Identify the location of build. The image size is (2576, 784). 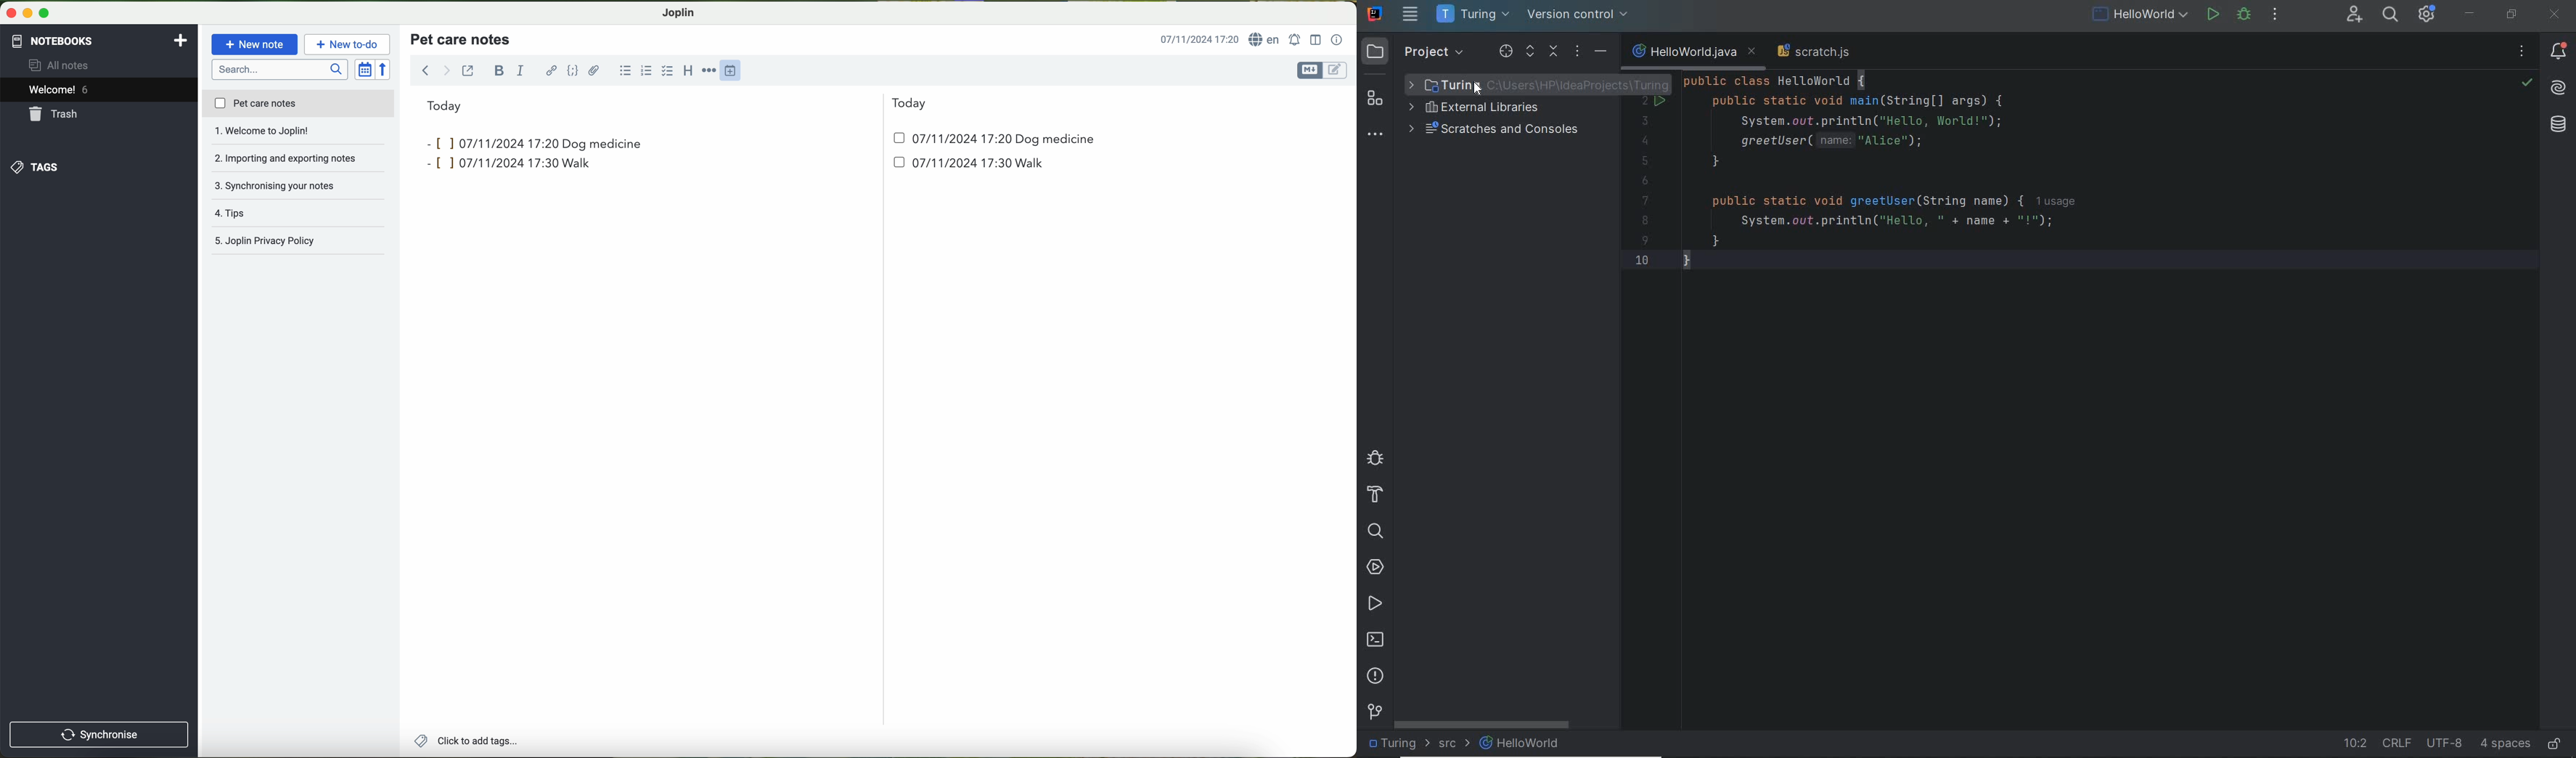
(1378, 497).